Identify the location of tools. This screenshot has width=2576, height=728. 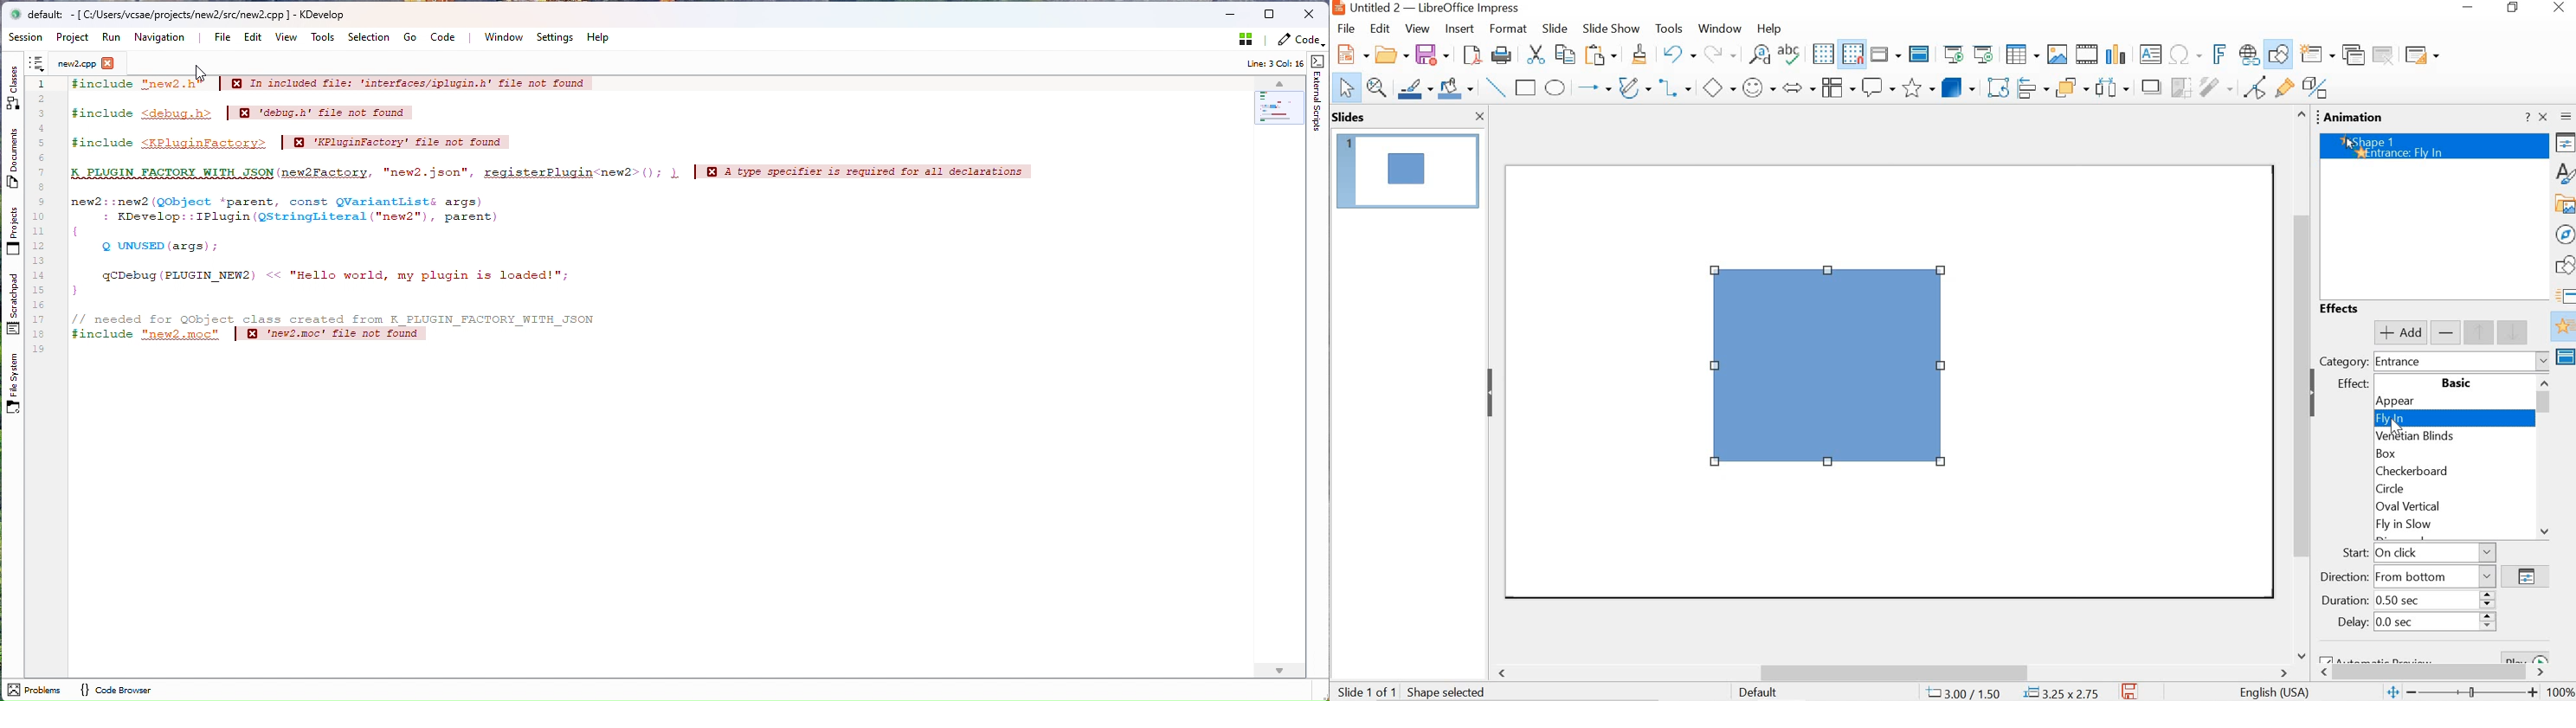
(1670, 27).